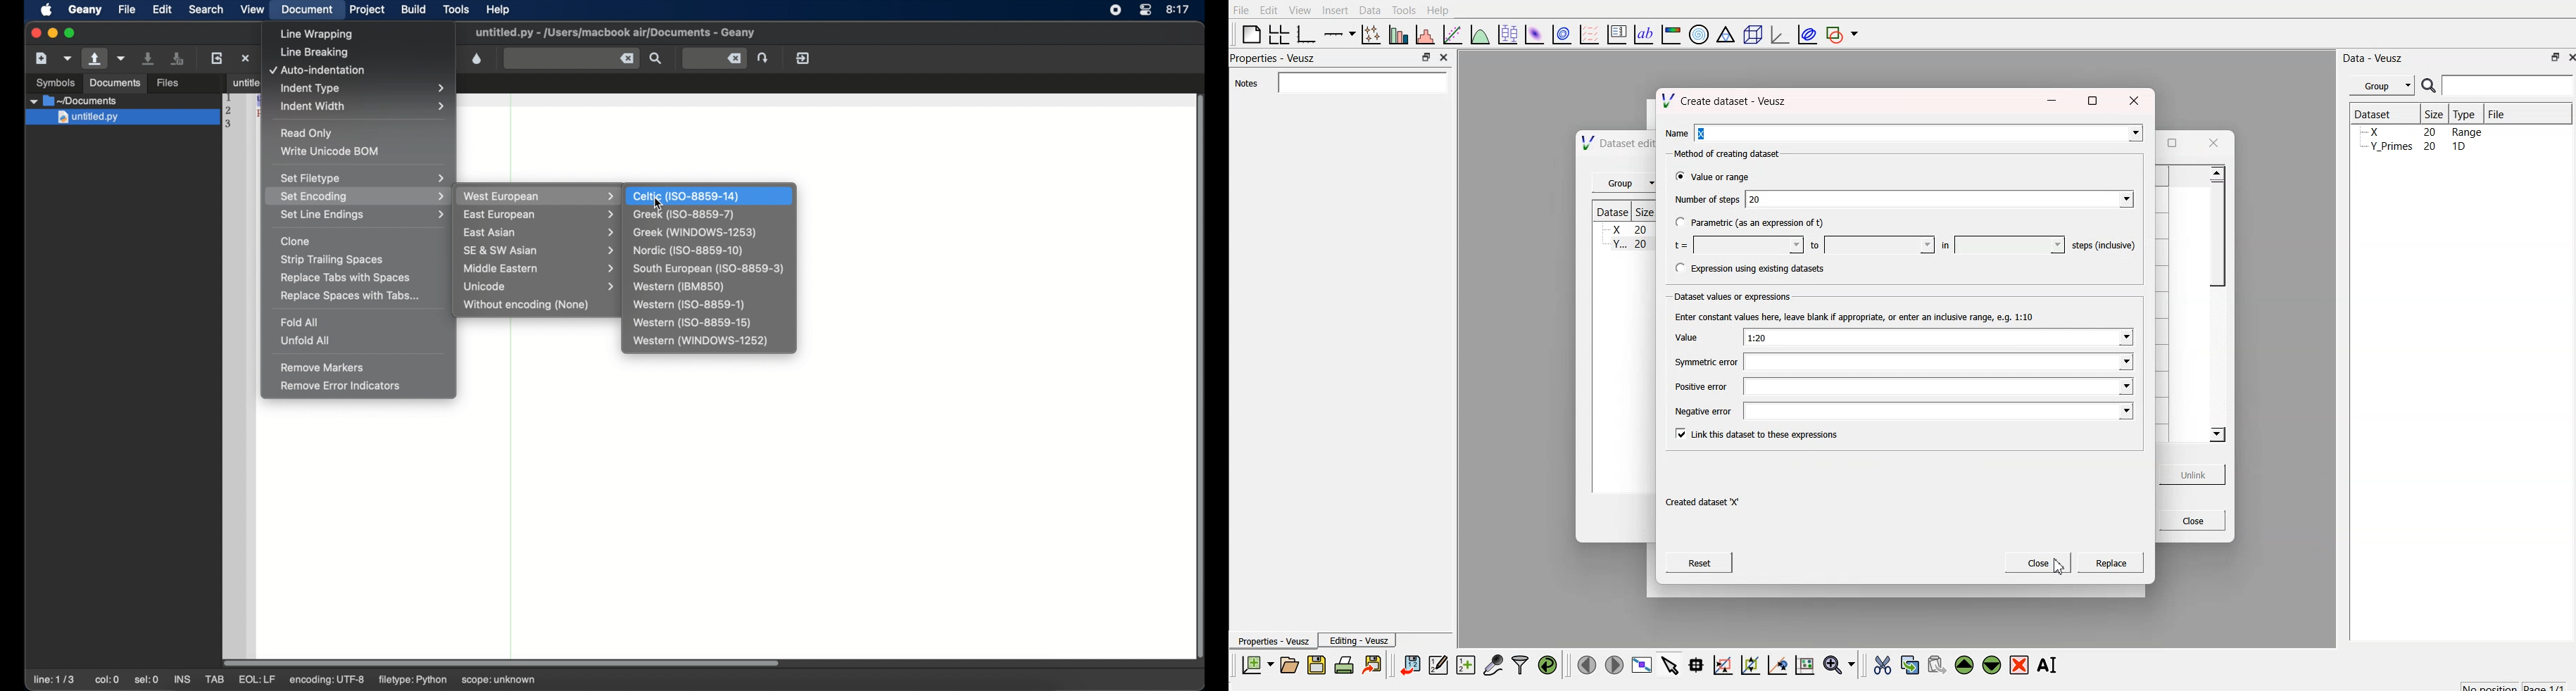 This screenshot has width=2576, height=700. Describe the element at coordinates (2373, 113) in the screenshot. I see `| Dataset` at that location.